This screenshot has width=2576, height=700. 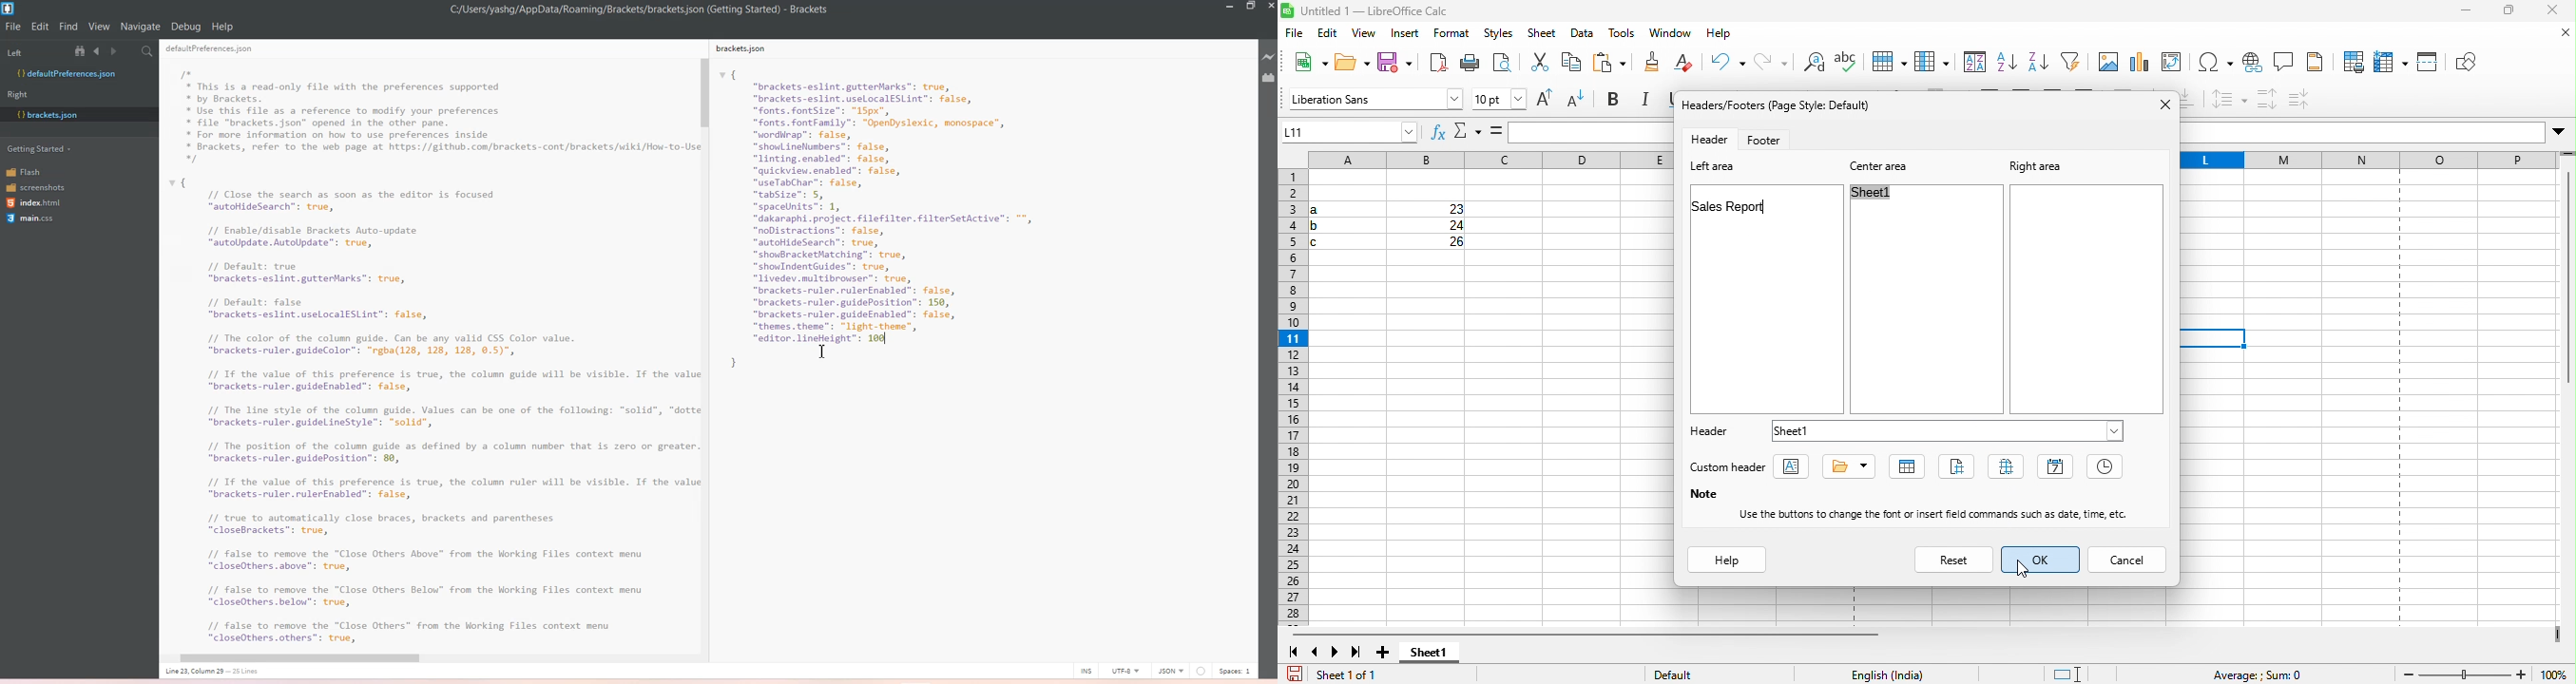 I want to click on image, so click(x=2071, y=63).